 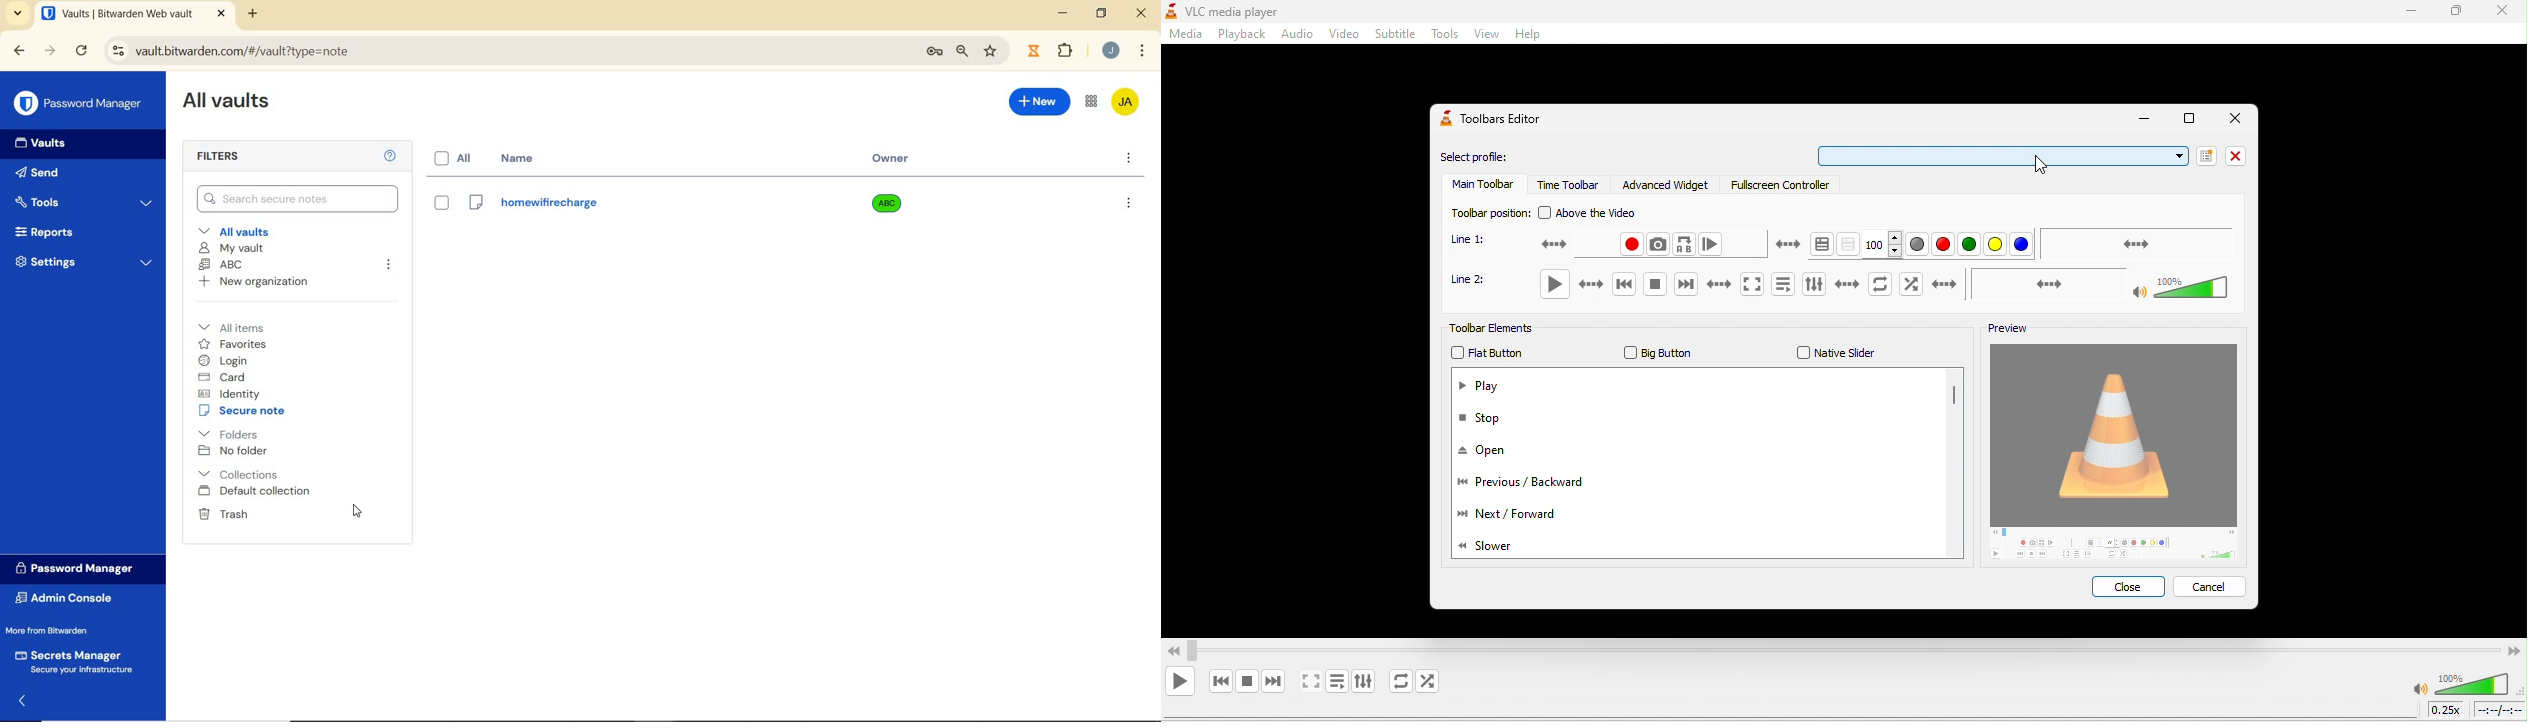 What do you see at coordinates (2500, 712) in the screenshot?
I see `timeline` at bounding box center [2500, 712].